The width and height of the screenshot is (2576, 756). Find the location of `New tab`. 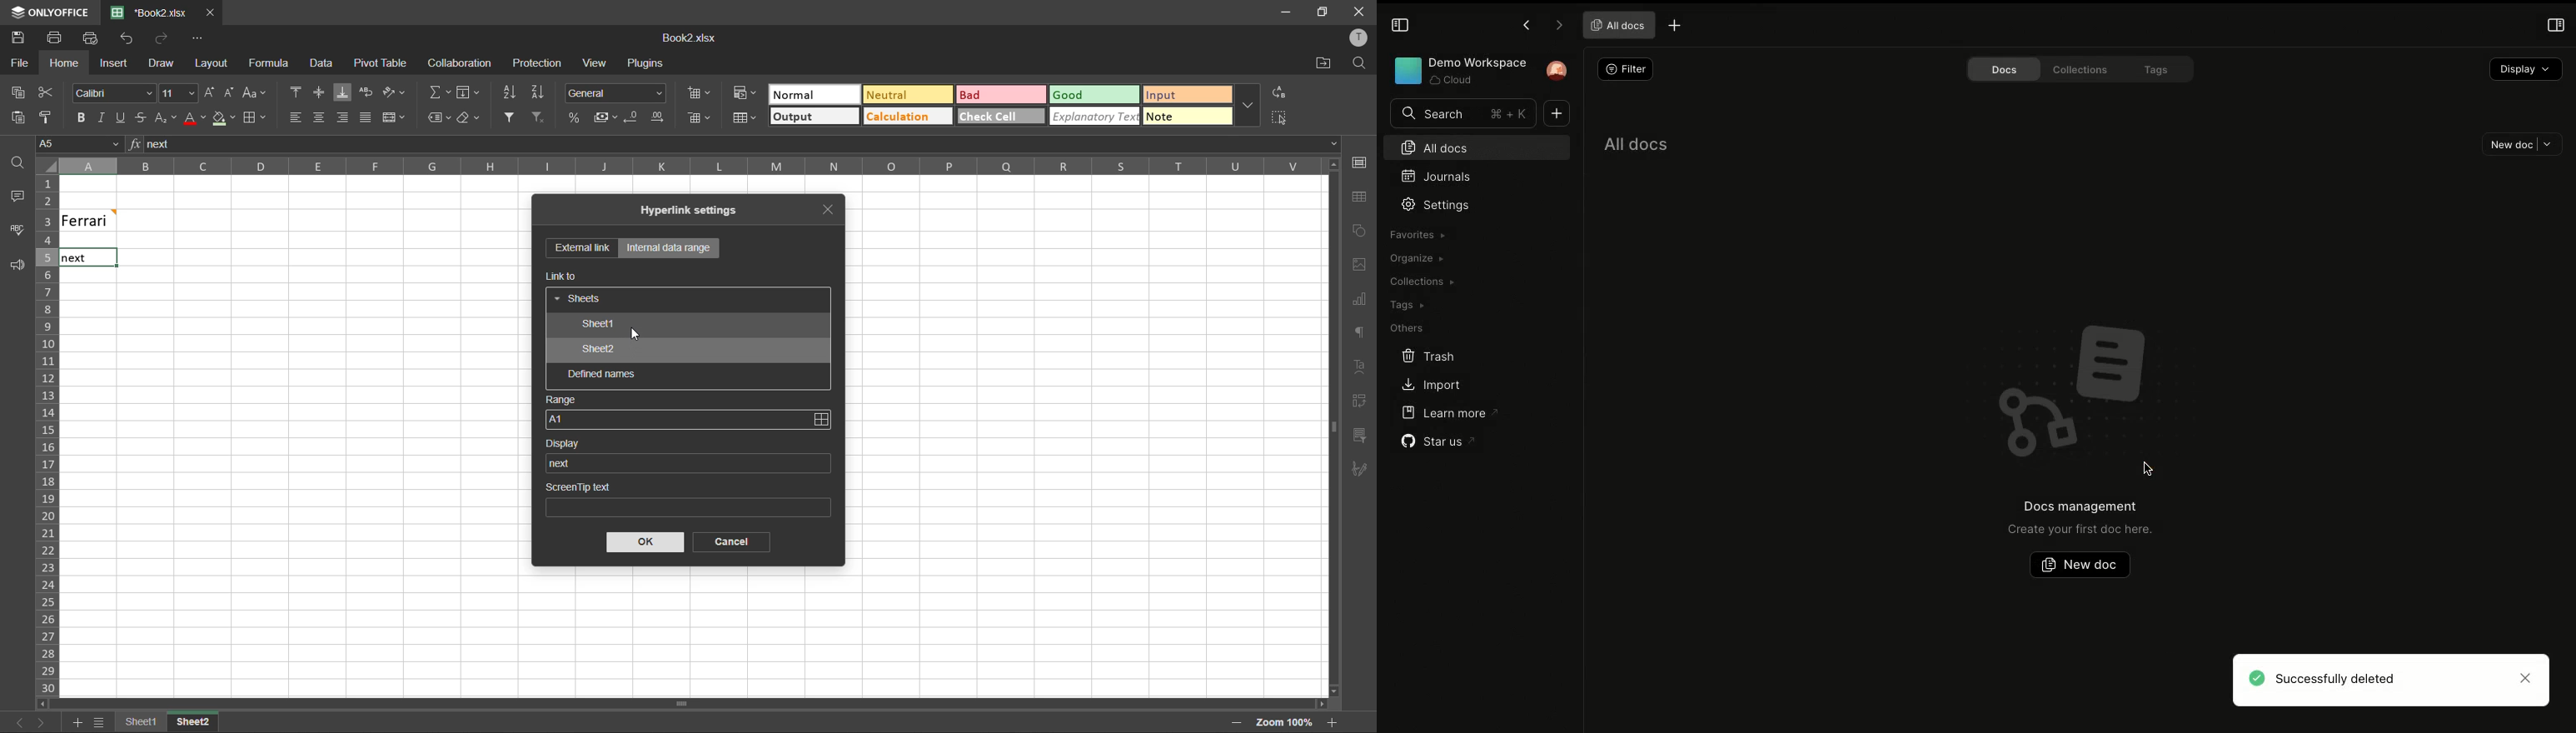

New tab is located at coordinates (1675, 25).